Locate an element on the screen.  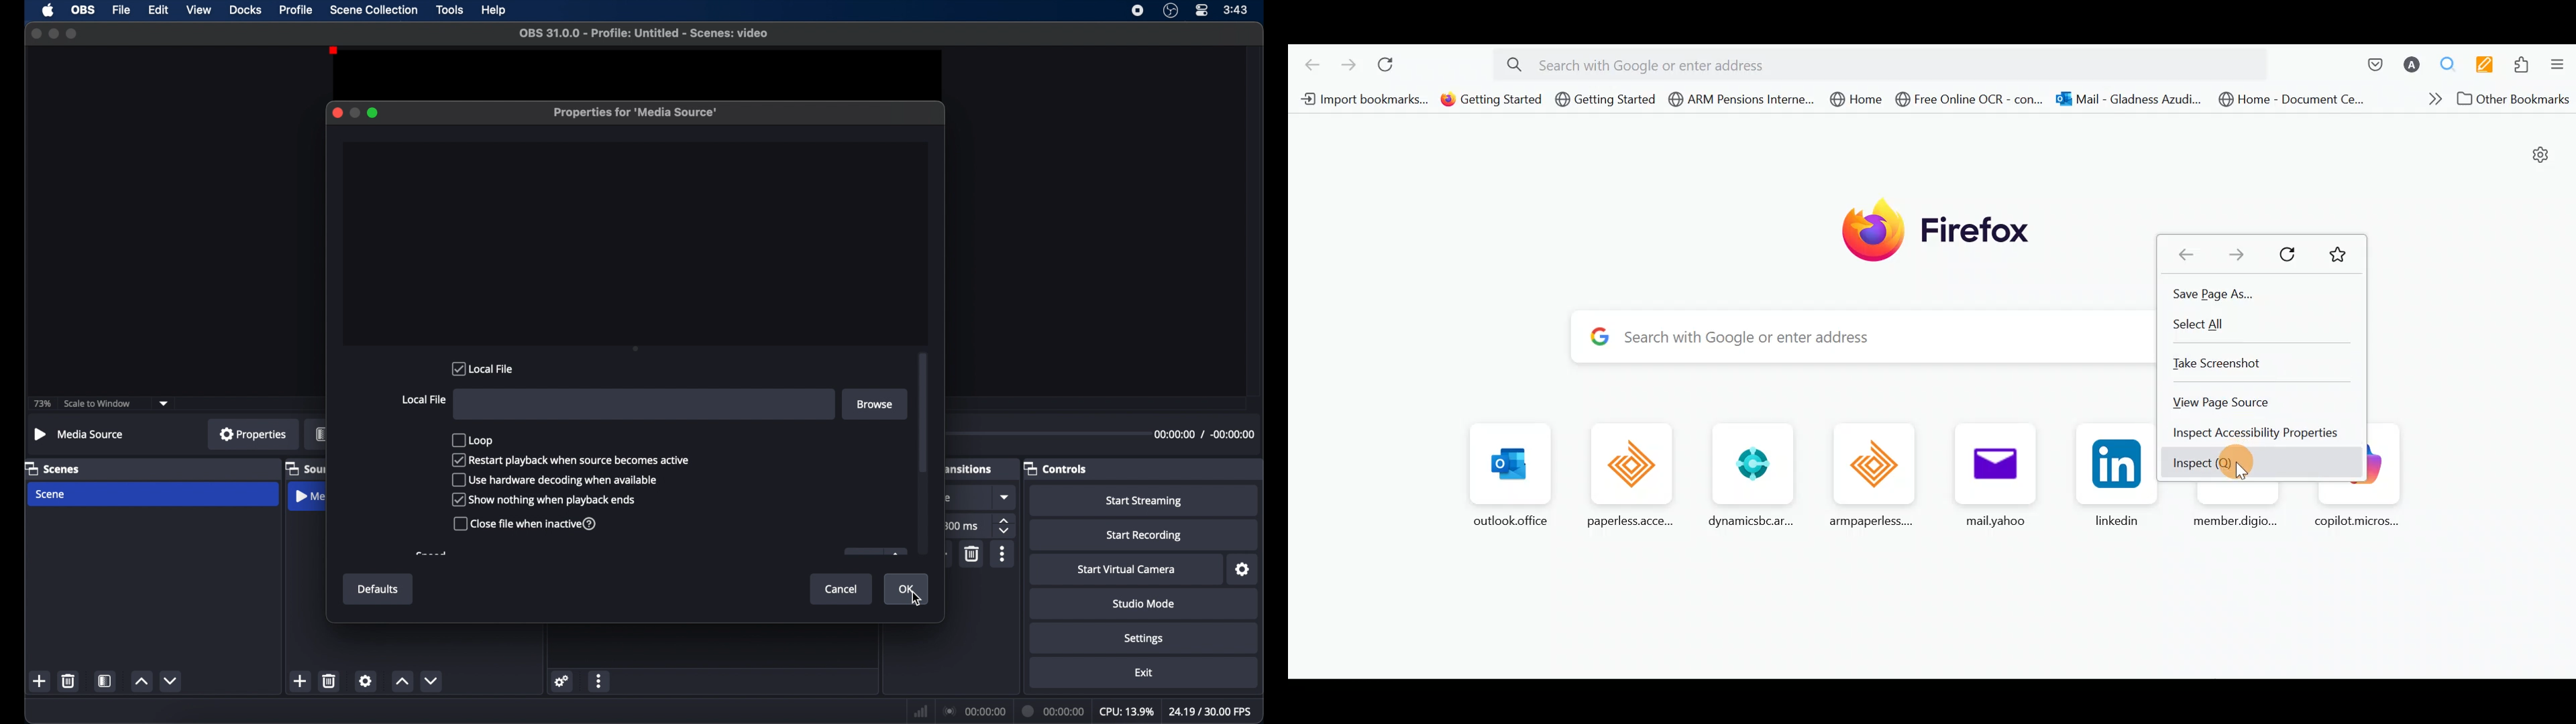
scale  to window is located at coordinates (97, 404).